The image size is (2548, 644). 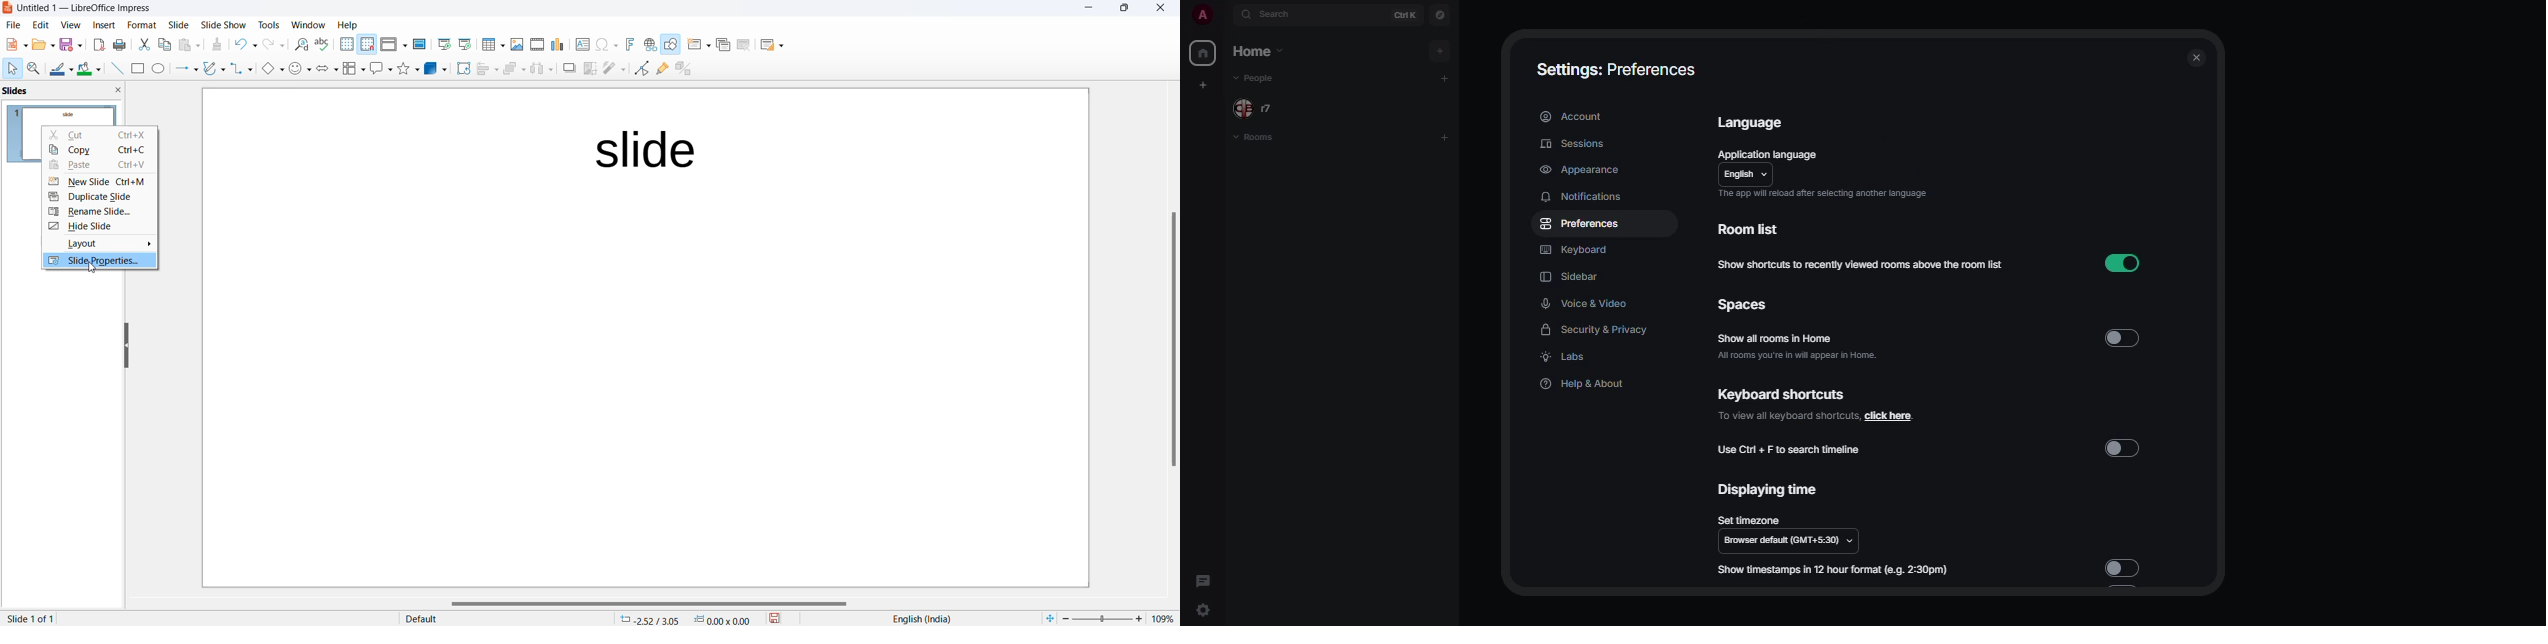 I want to click on export as pdf , so click(x=98, y=44).